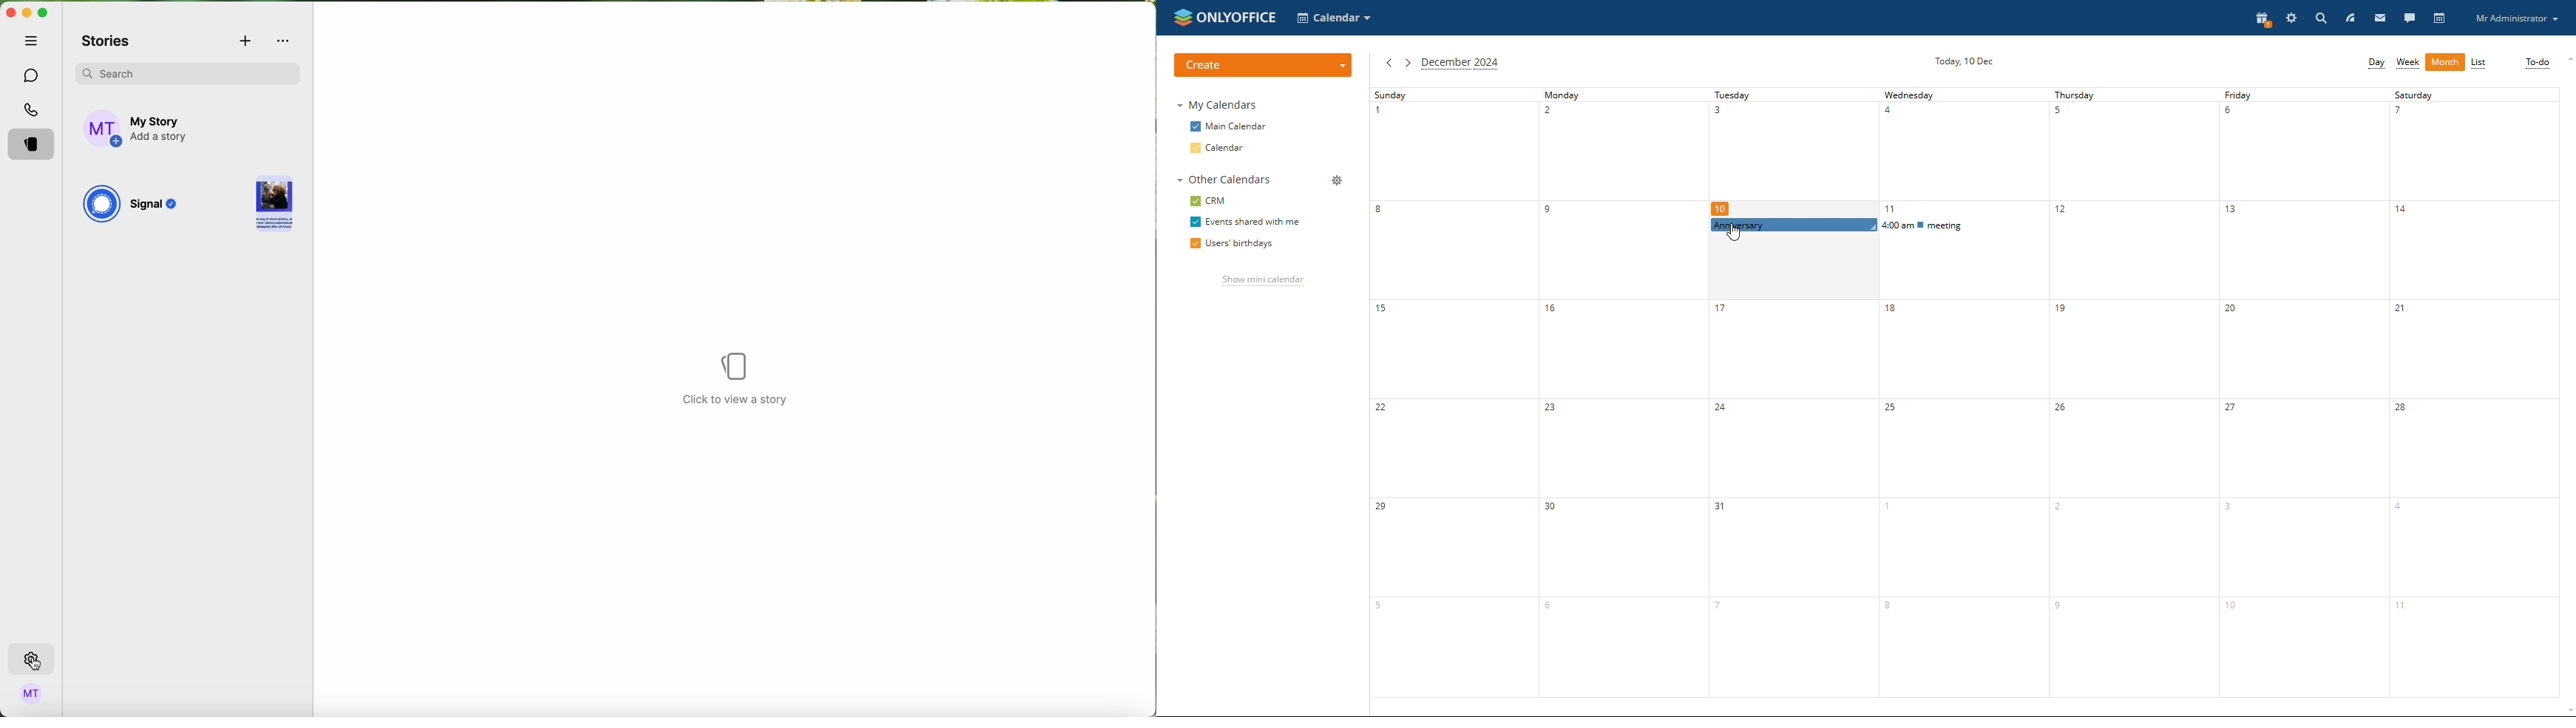 The height and width of the screenshot is (728, 2576). I want to click on click to view a story, so click(738, 402).